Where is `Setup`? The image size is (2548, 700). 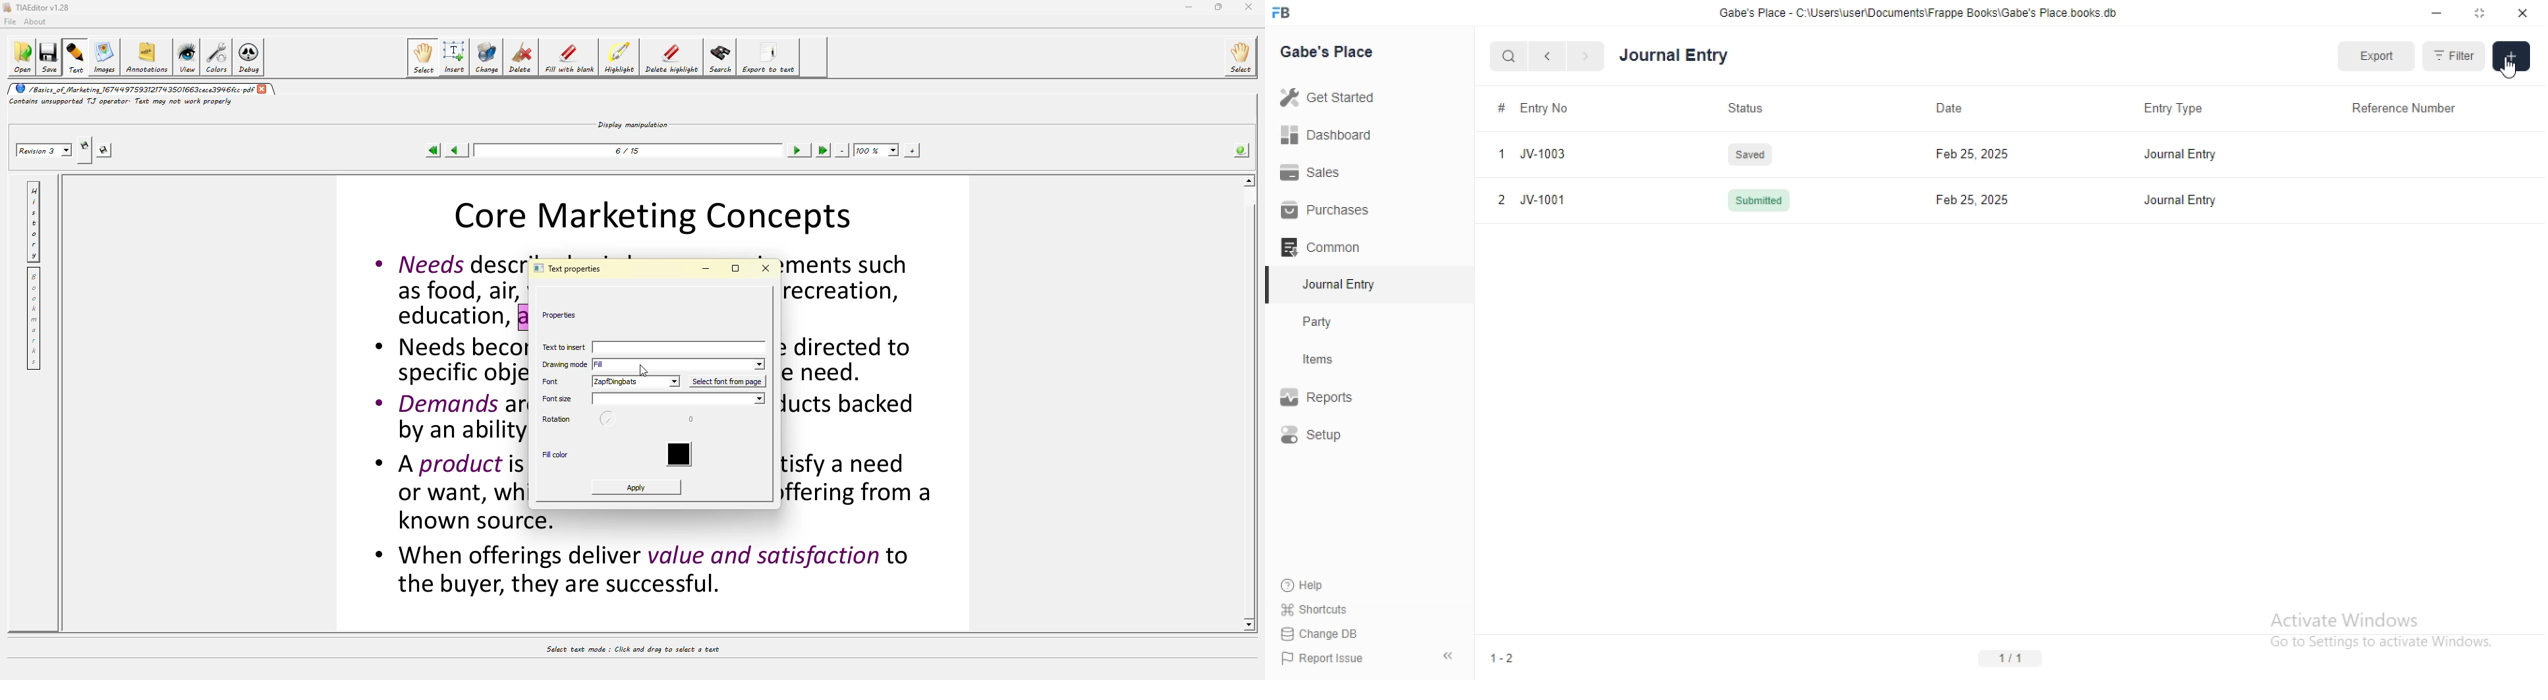
Setup is located at coordinates (1314, 434).